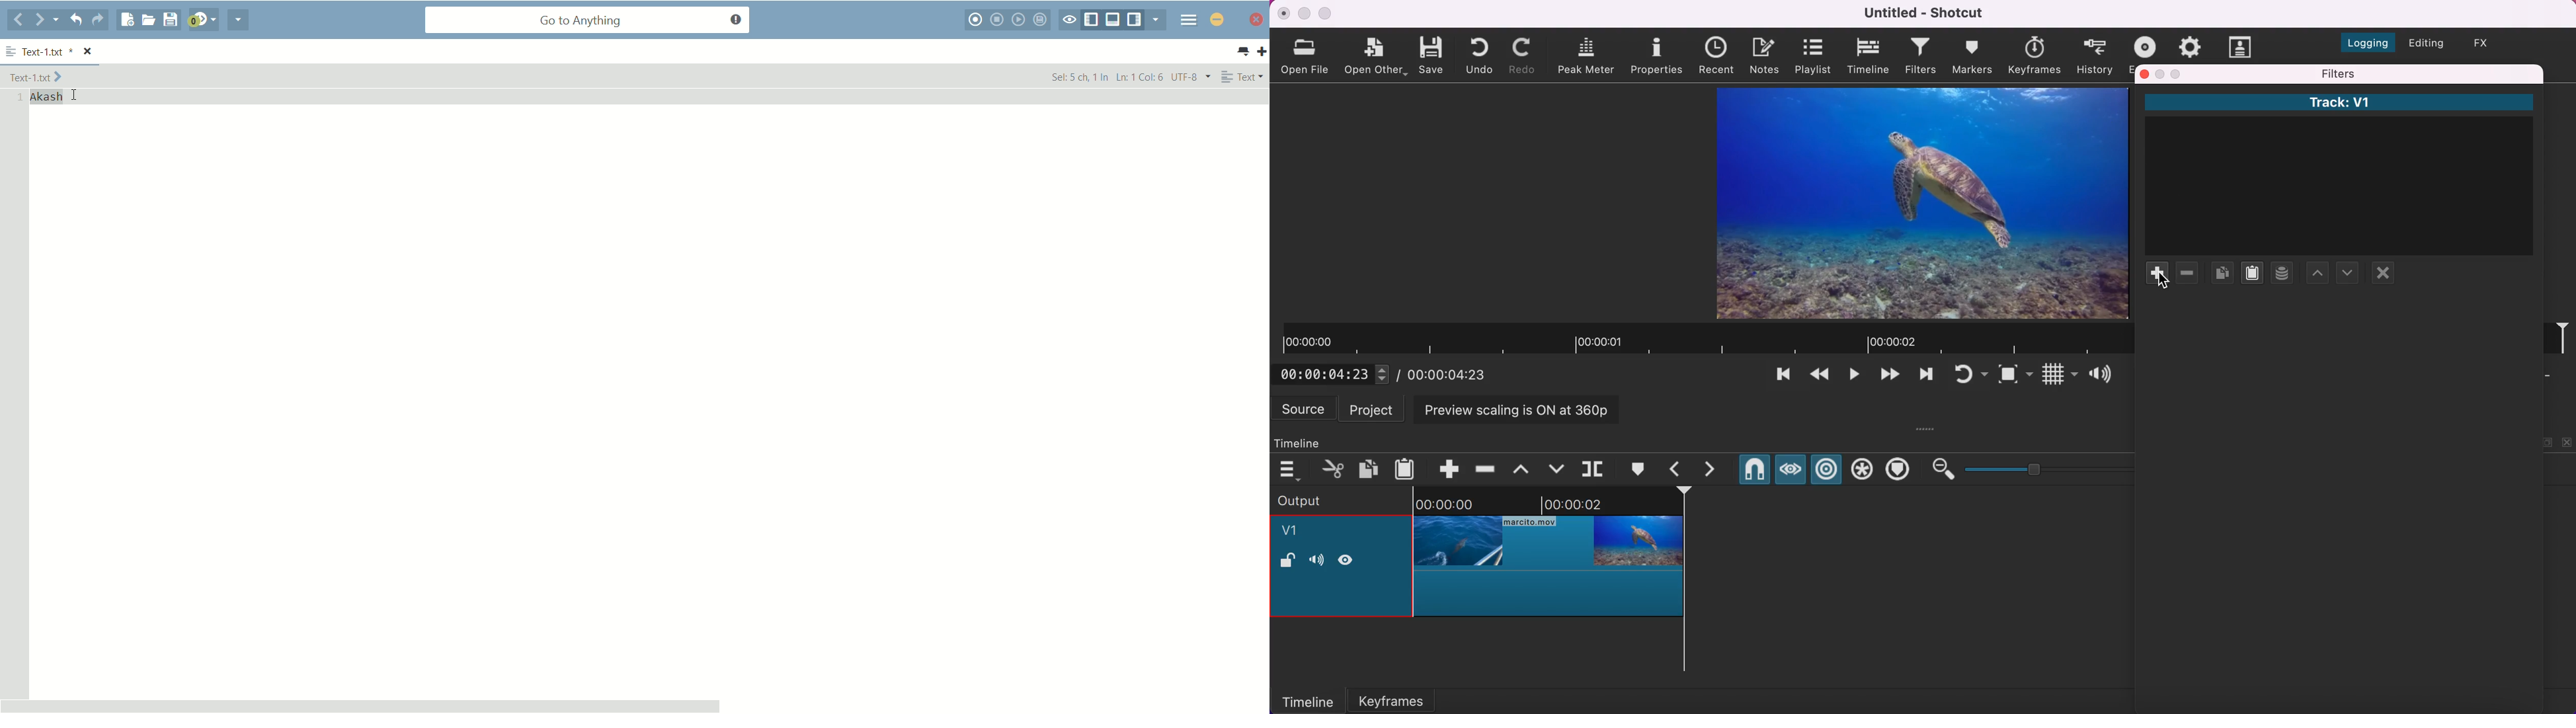 This screenshot has height=728, width=2576. Describe the element at coordinates (361, 705) in the screenshot. I see `scroll bar` at that location.